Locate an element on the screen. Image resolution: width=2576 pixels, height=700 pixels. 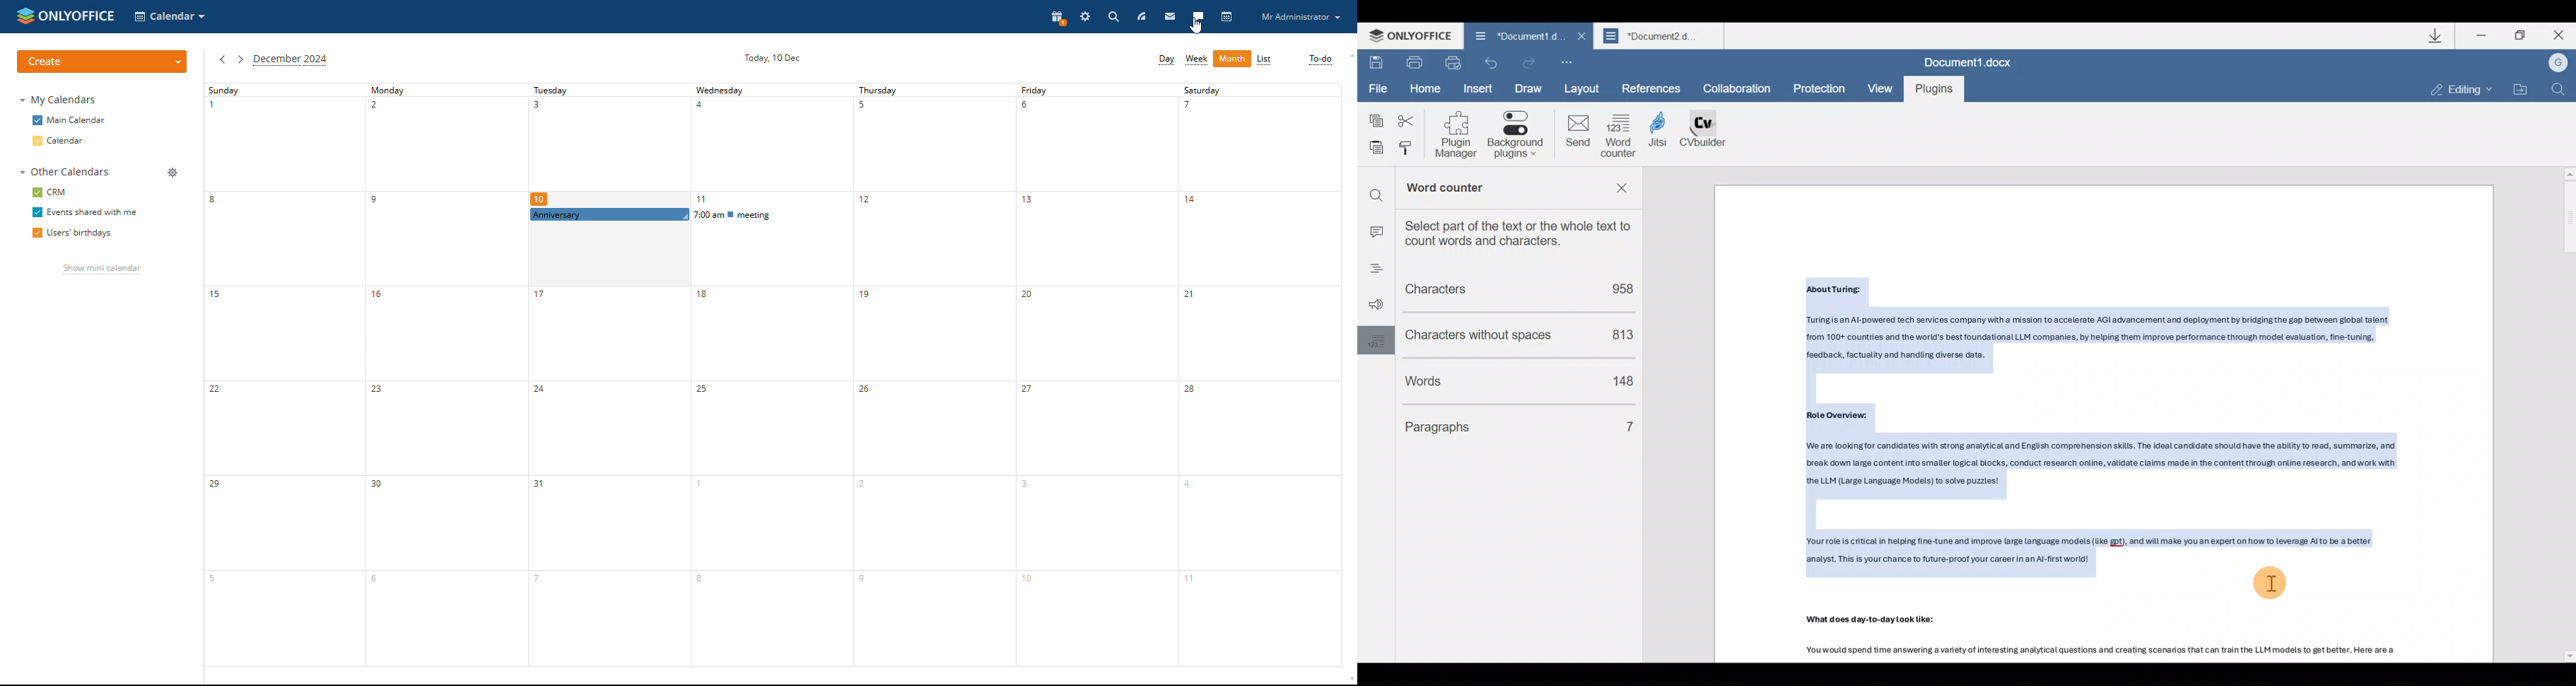
Word counter is located at coordinates (1483, 189).